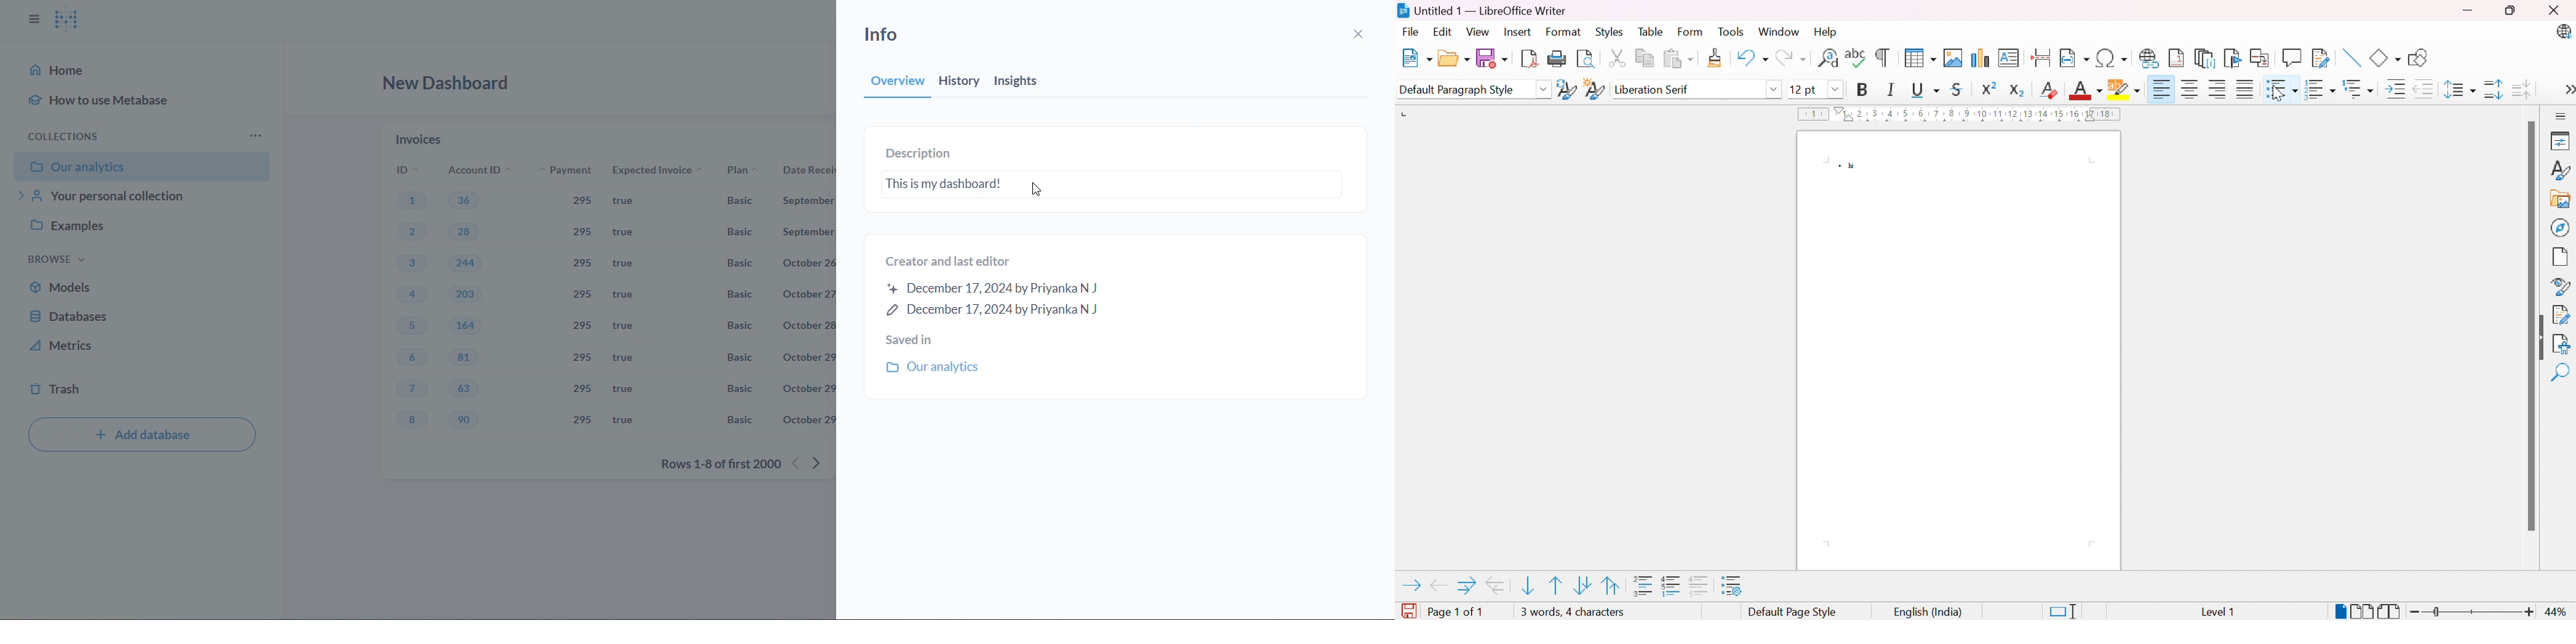 The height and width of the screenshot is (644, 2576). What do you see at coordinates (1438, 585) in the screenshot?
I see `Promote outline level` at bounding box center [1438, 585].